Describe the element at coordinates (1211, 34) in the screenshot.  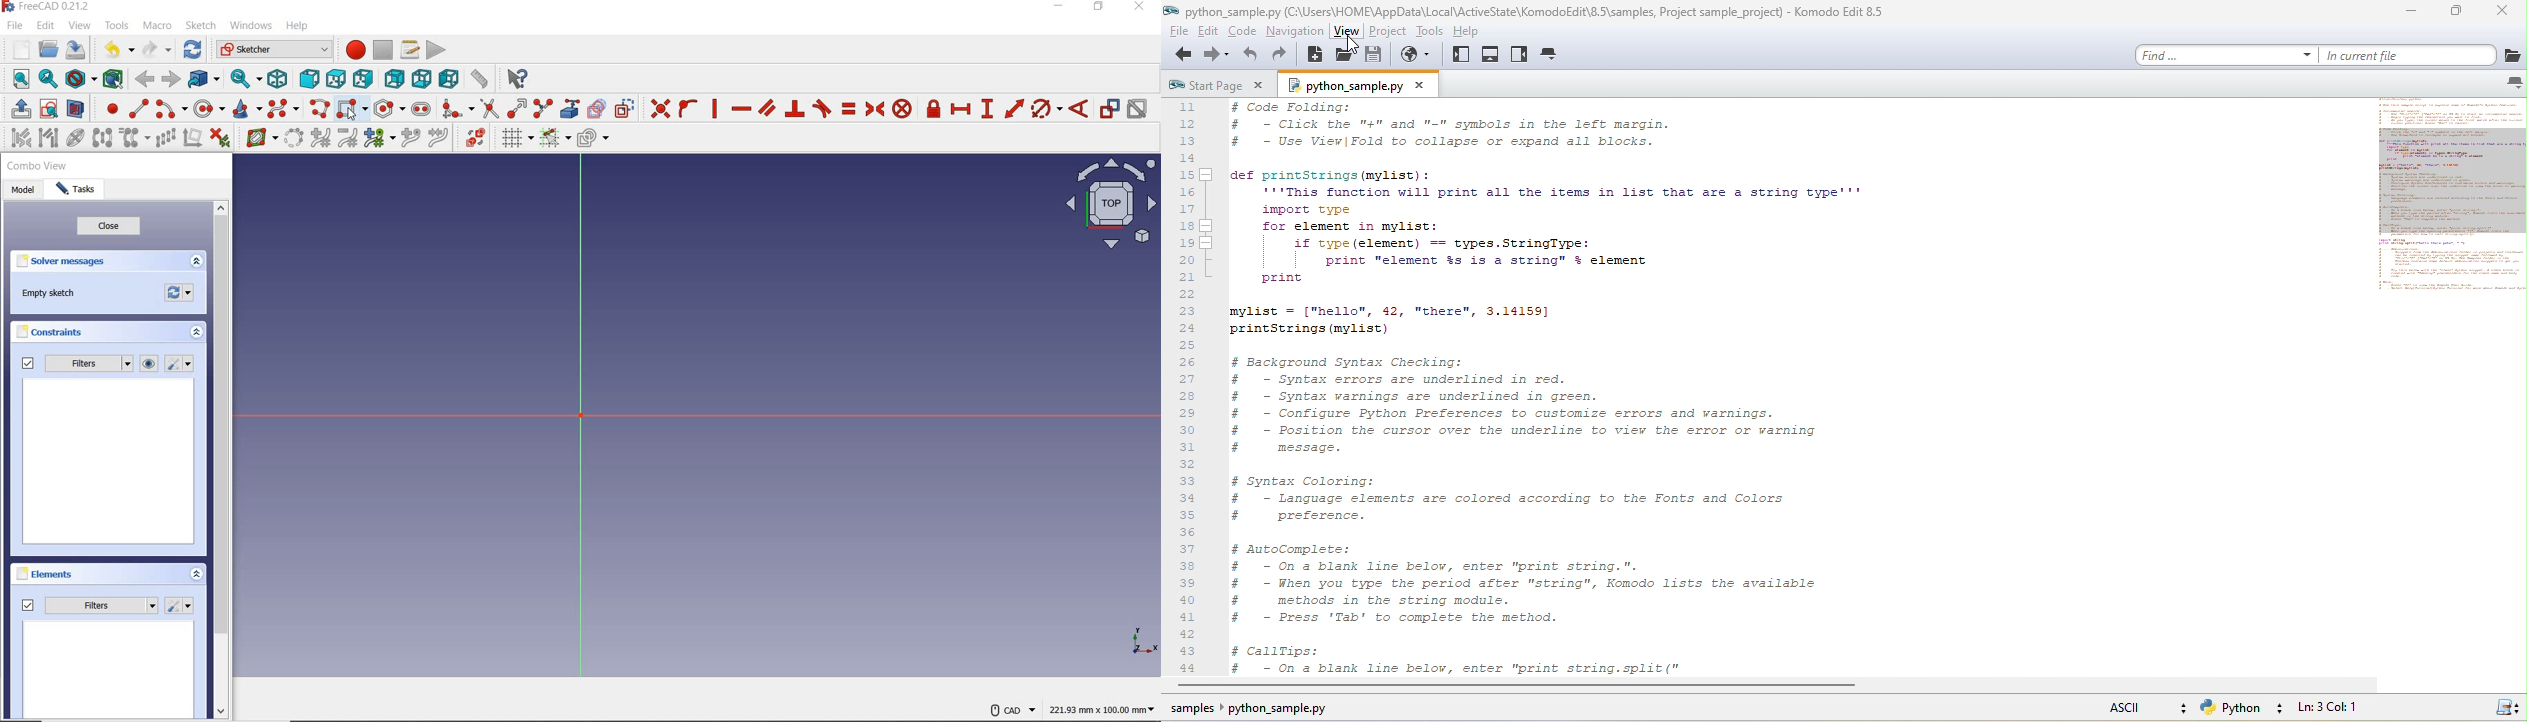
I see `edit` at that location.